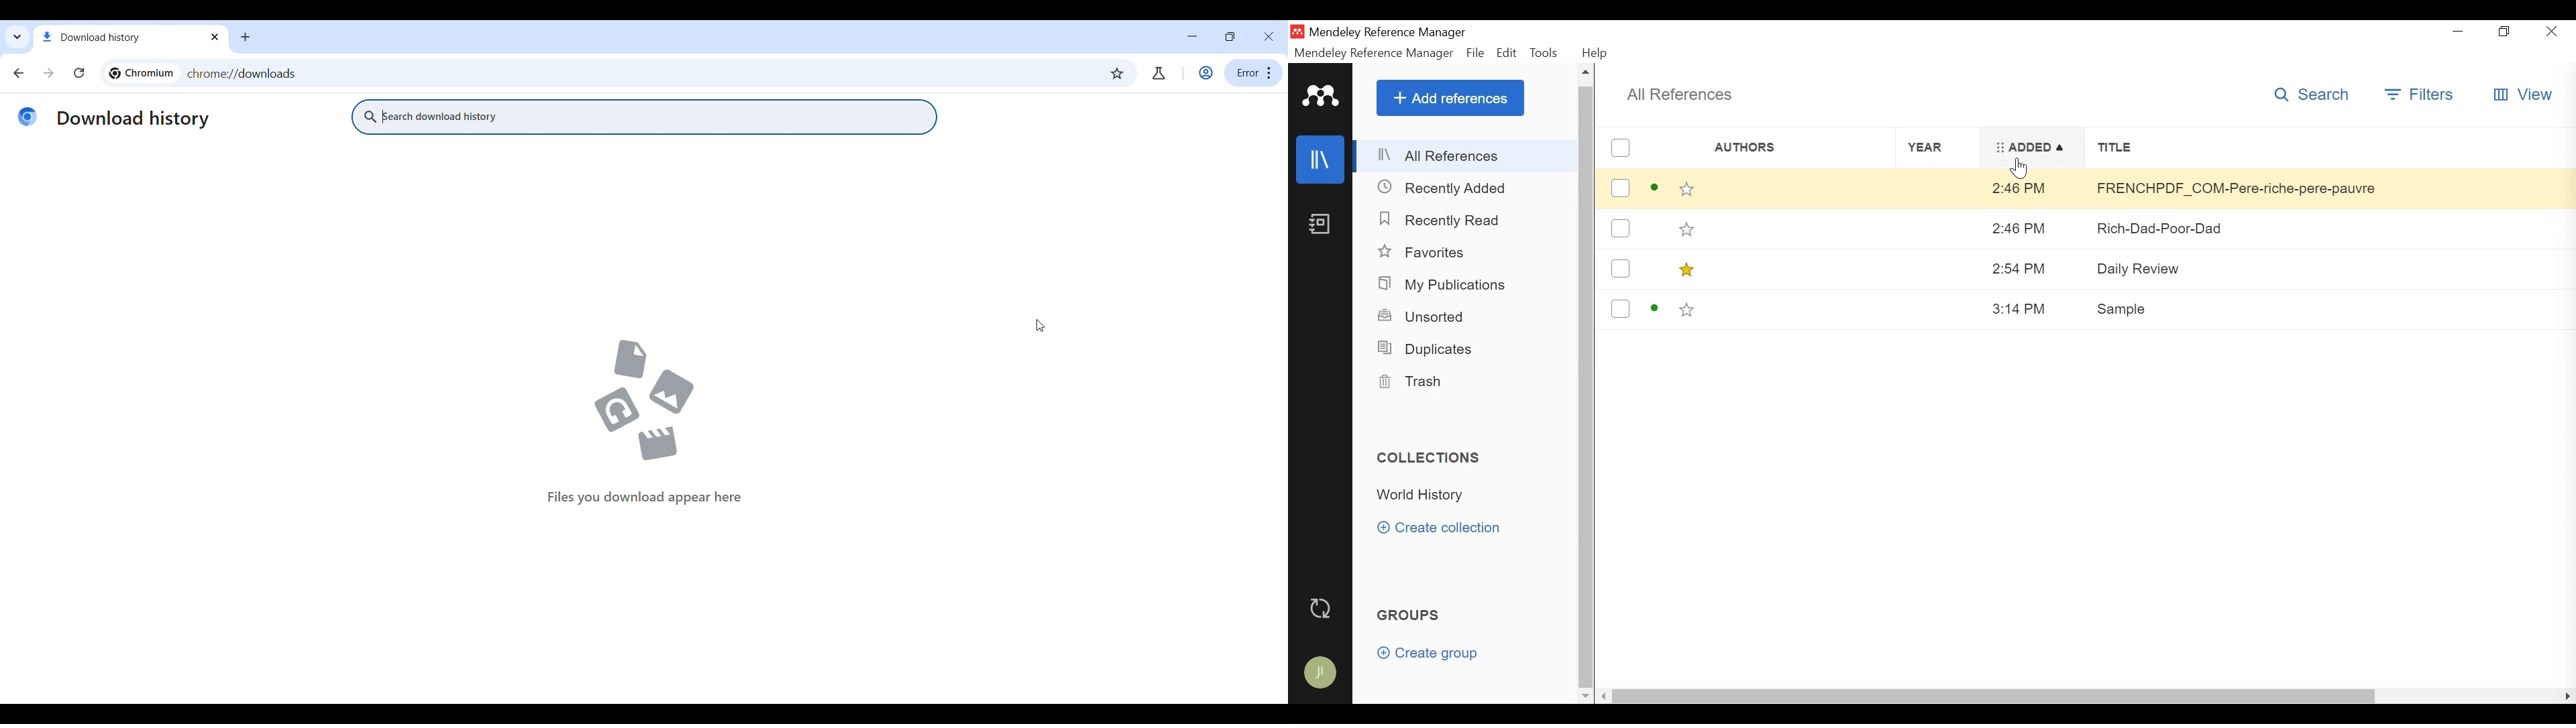 The width and height of the screenshot is (2576, 728). What do you see at coordinates (1410, 617) in the screenshot?
I see `Groups` at bounding box center [1410, 617].